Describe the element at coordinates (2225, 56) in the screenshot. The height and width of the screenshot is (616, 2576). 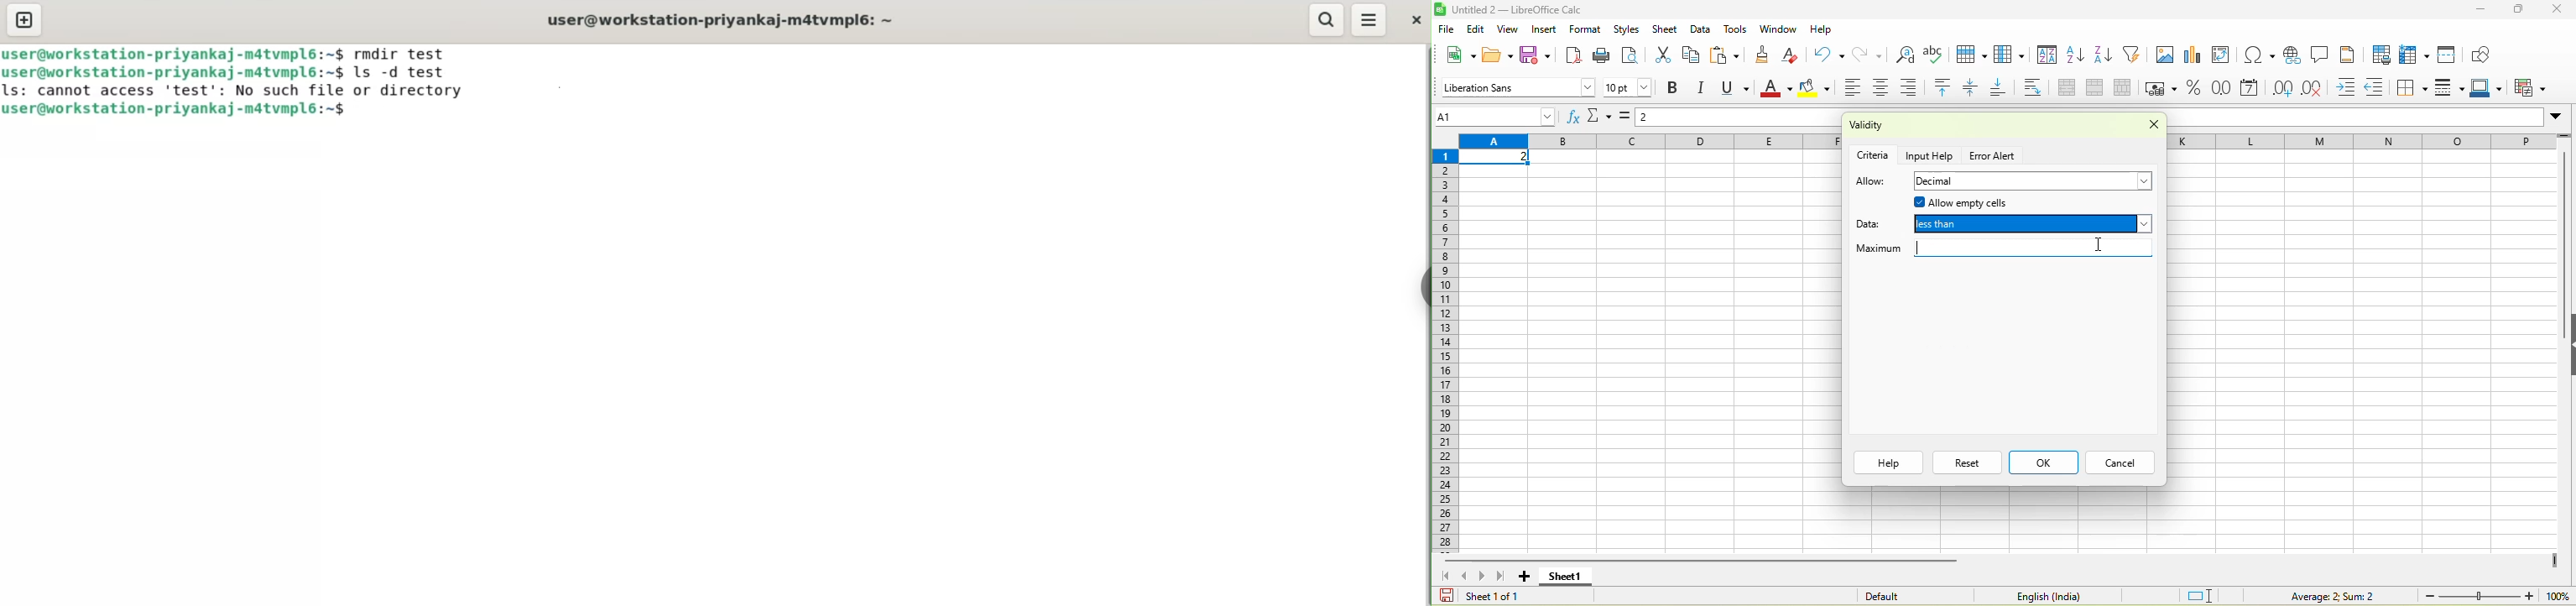
I see `pivot table` at that location.